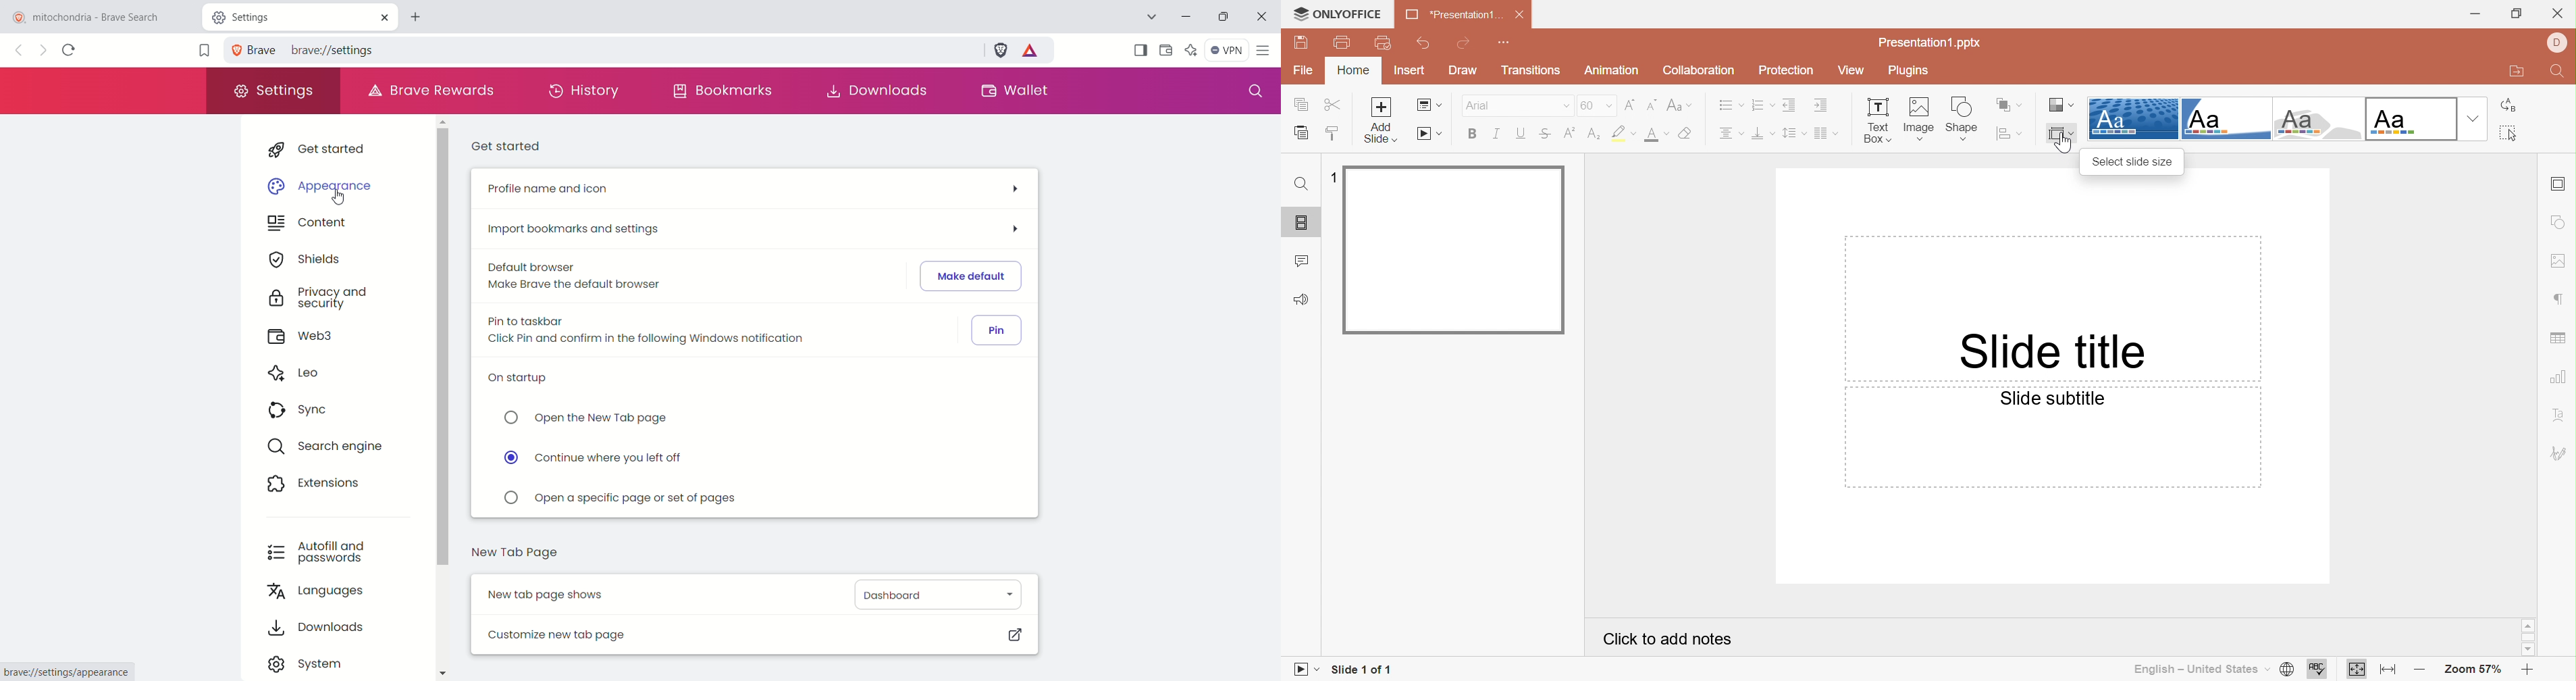 This screenshot has height=700, width=2576. What do you see at coordinates (1631, 105) in the screenshot?
I see `Increment font size` at bounding box center [1631, 105].